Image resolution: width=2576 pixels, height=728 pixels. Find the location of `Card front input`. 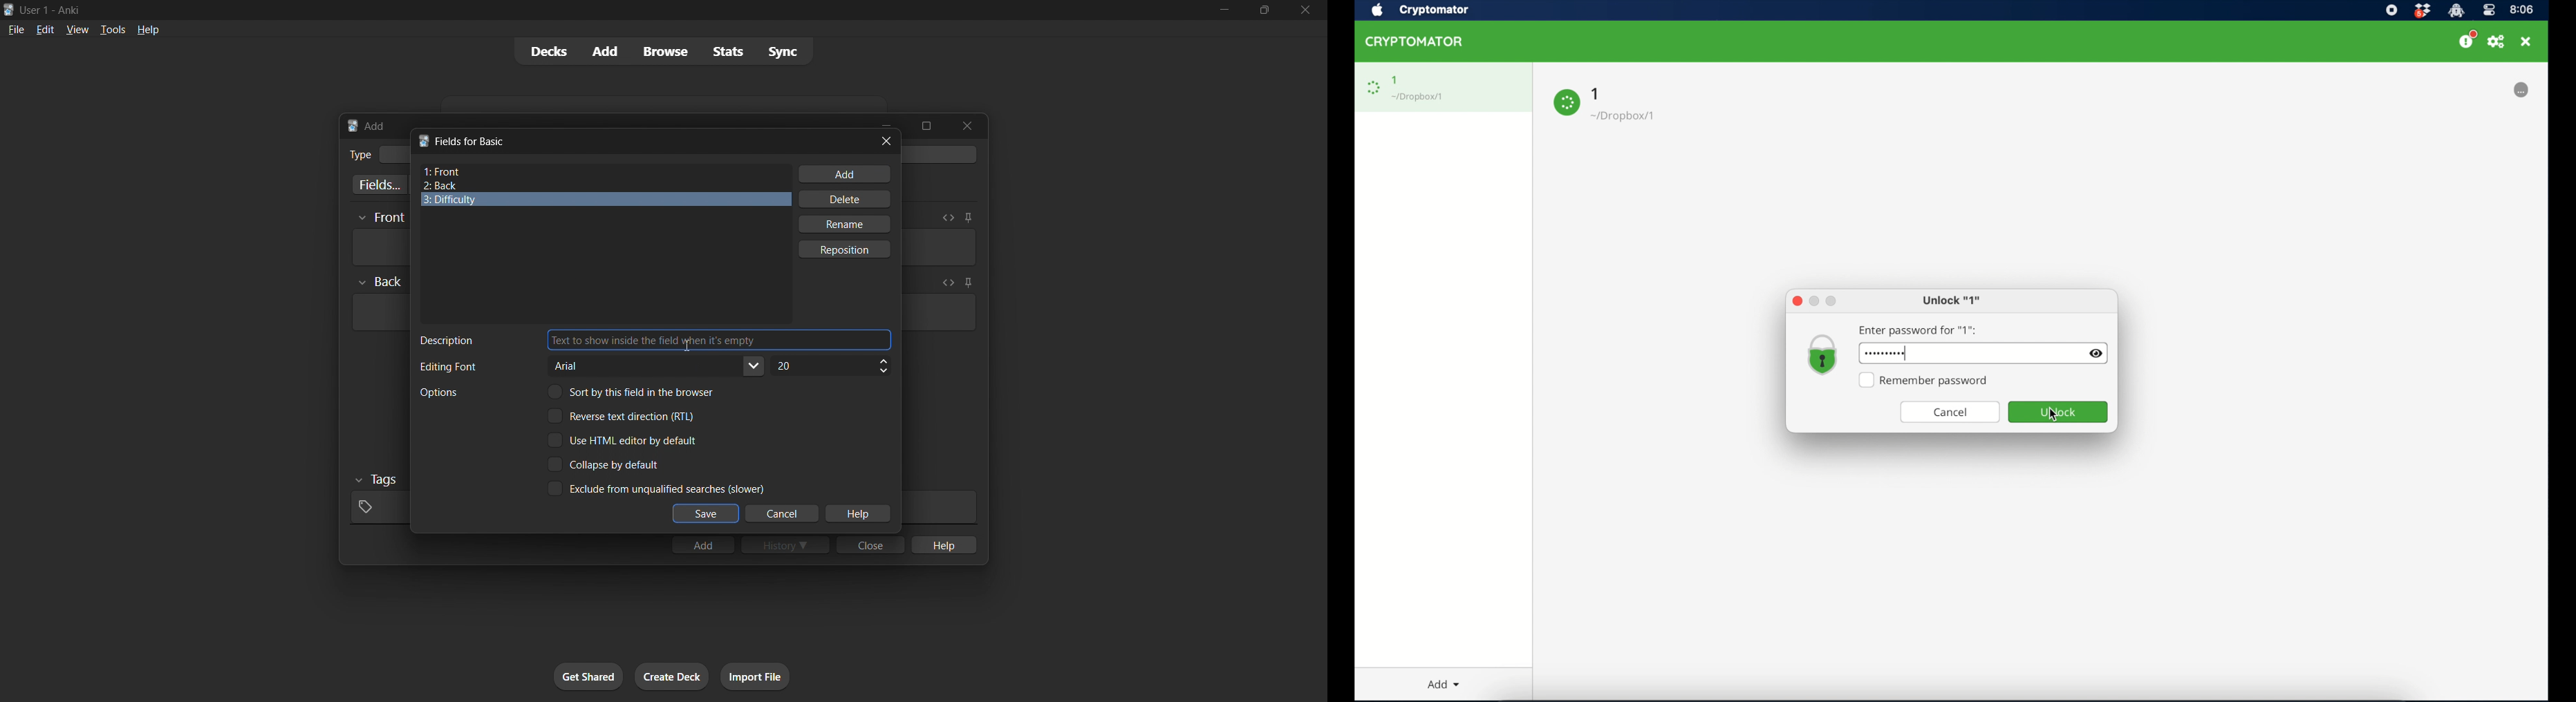

Card front input is located at coordinates (939, 247).